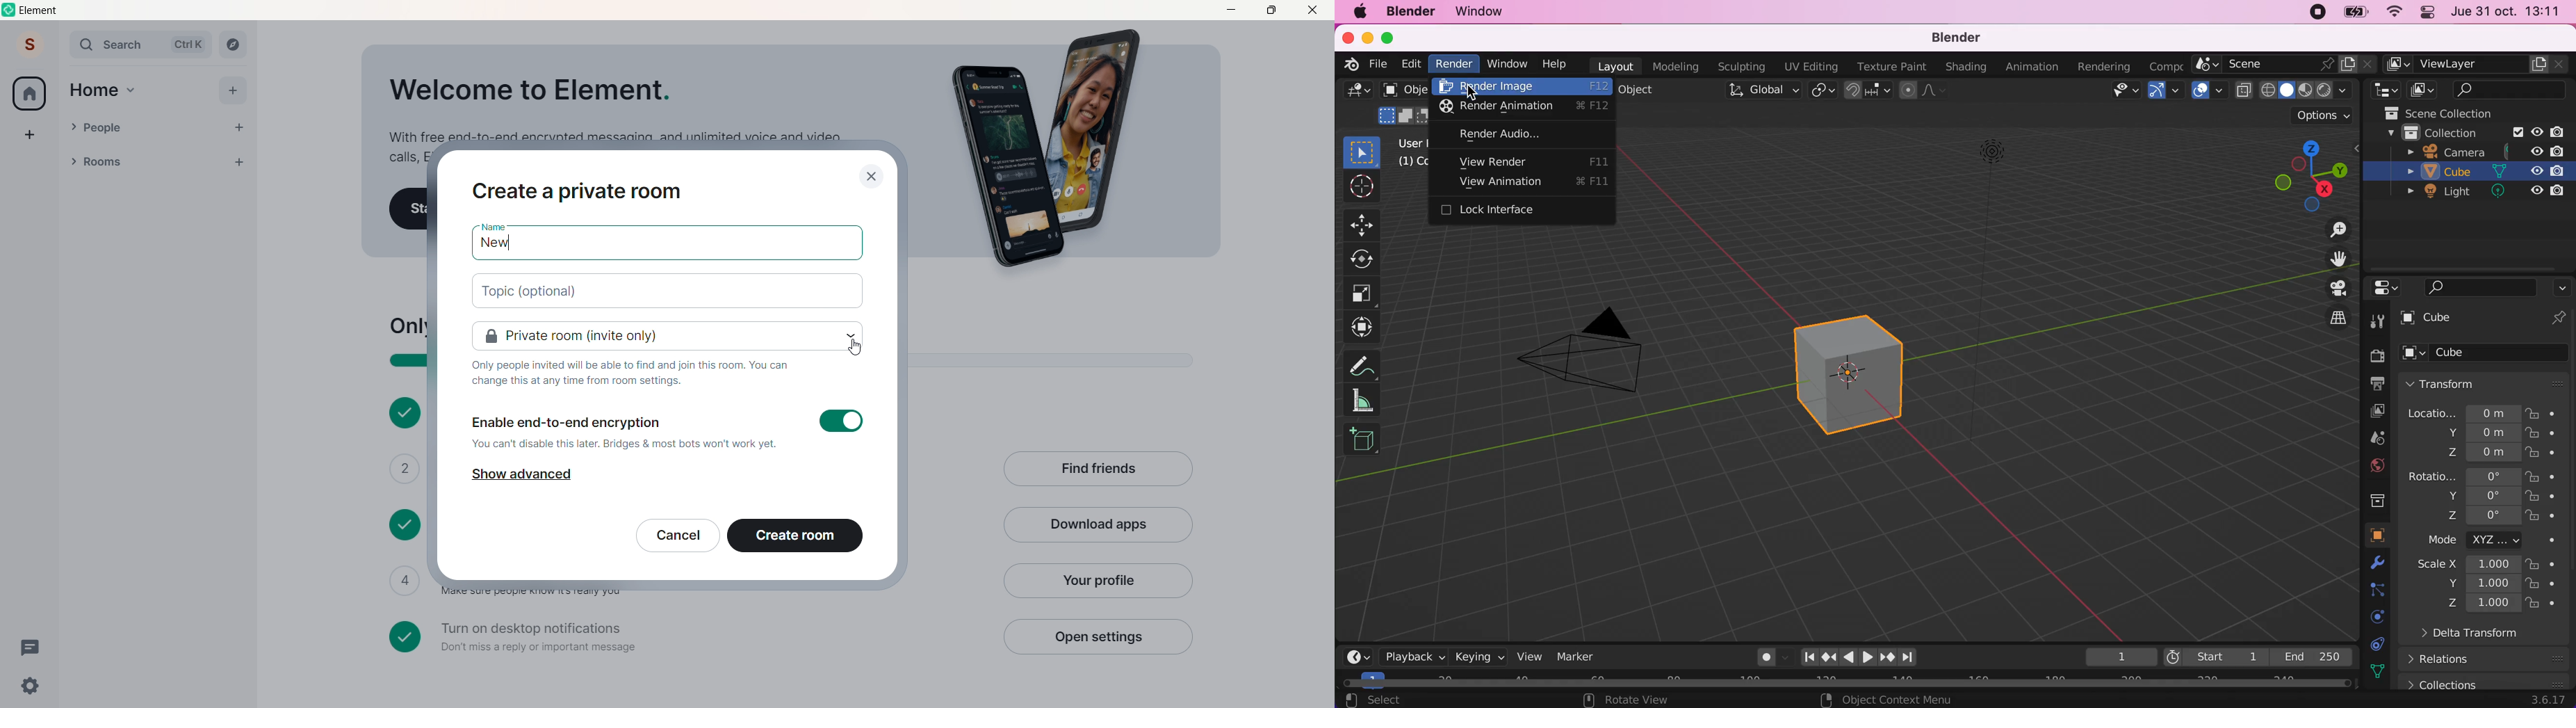 This screenshot has height=728, width=2576. What do you see at coordinates (152, 128) in the screenshot?
I see `People` at bounding box center [152, 128].